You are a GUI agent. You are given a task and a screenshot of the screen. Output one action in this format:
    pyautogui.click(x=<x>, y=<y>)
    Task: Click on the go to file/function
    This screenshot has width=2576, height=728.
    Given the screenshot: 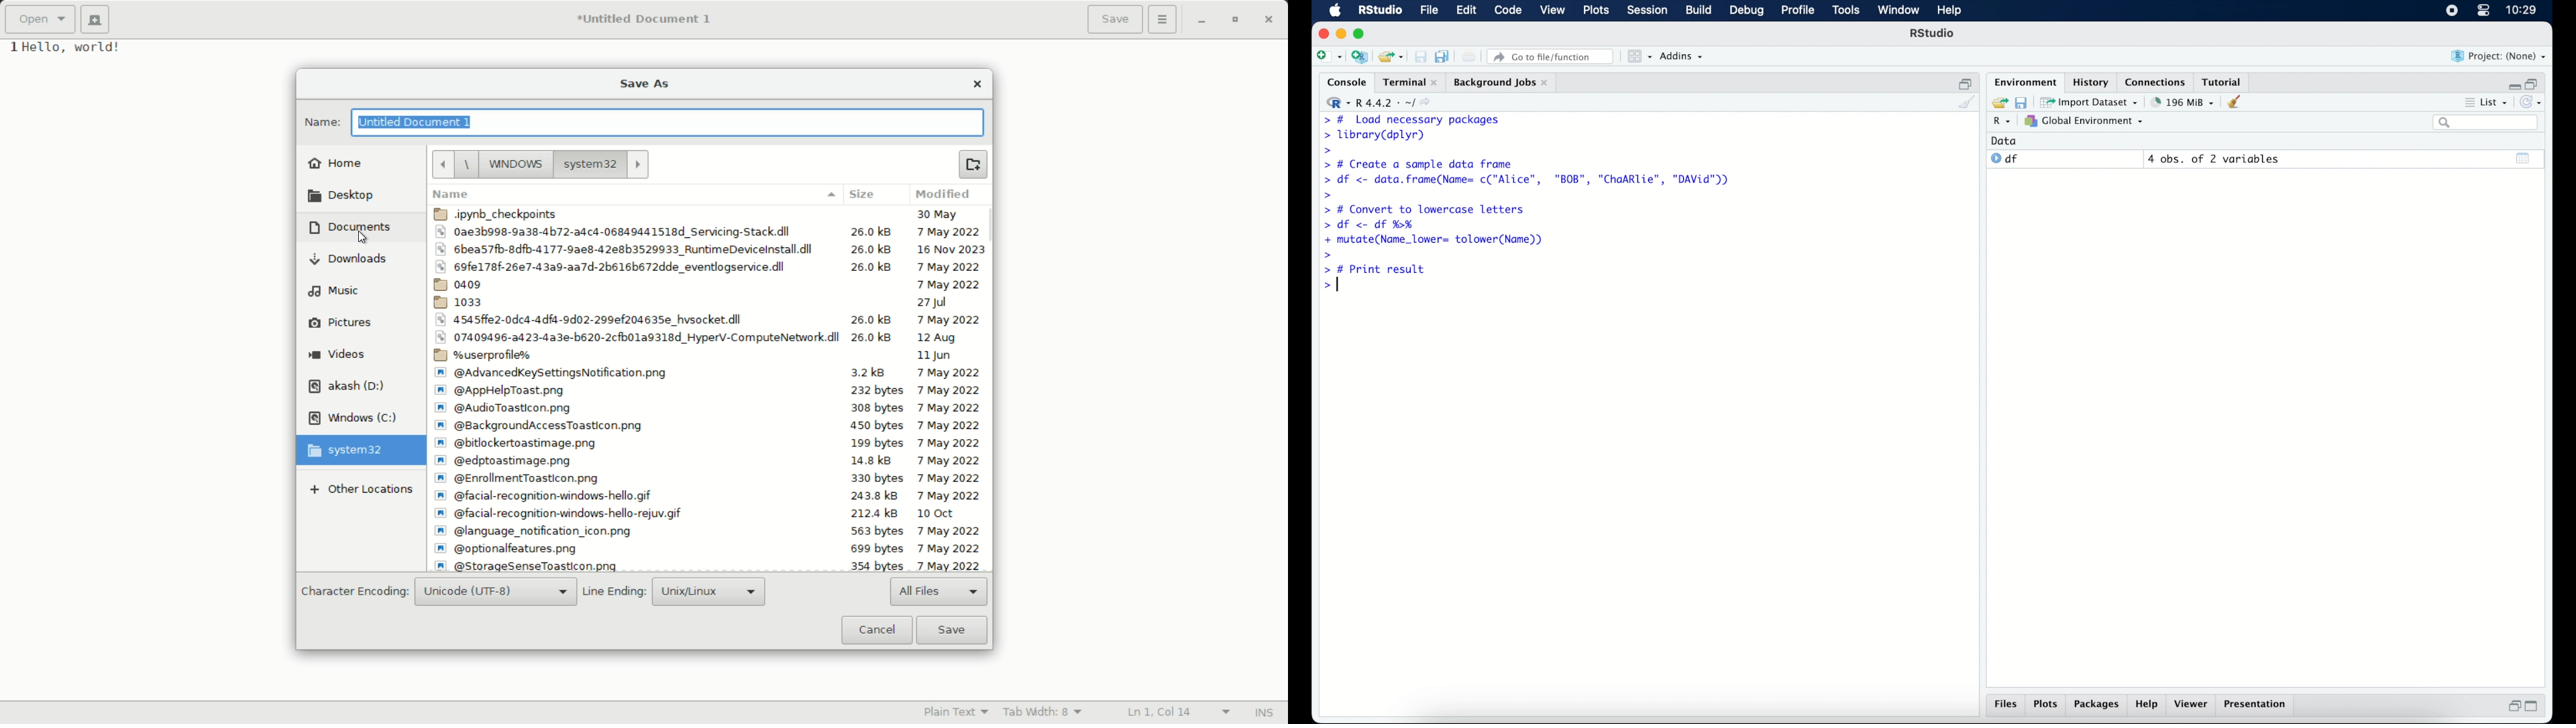 What is the action you would take?
    pyautogui.click(x=1551, y=56)
    